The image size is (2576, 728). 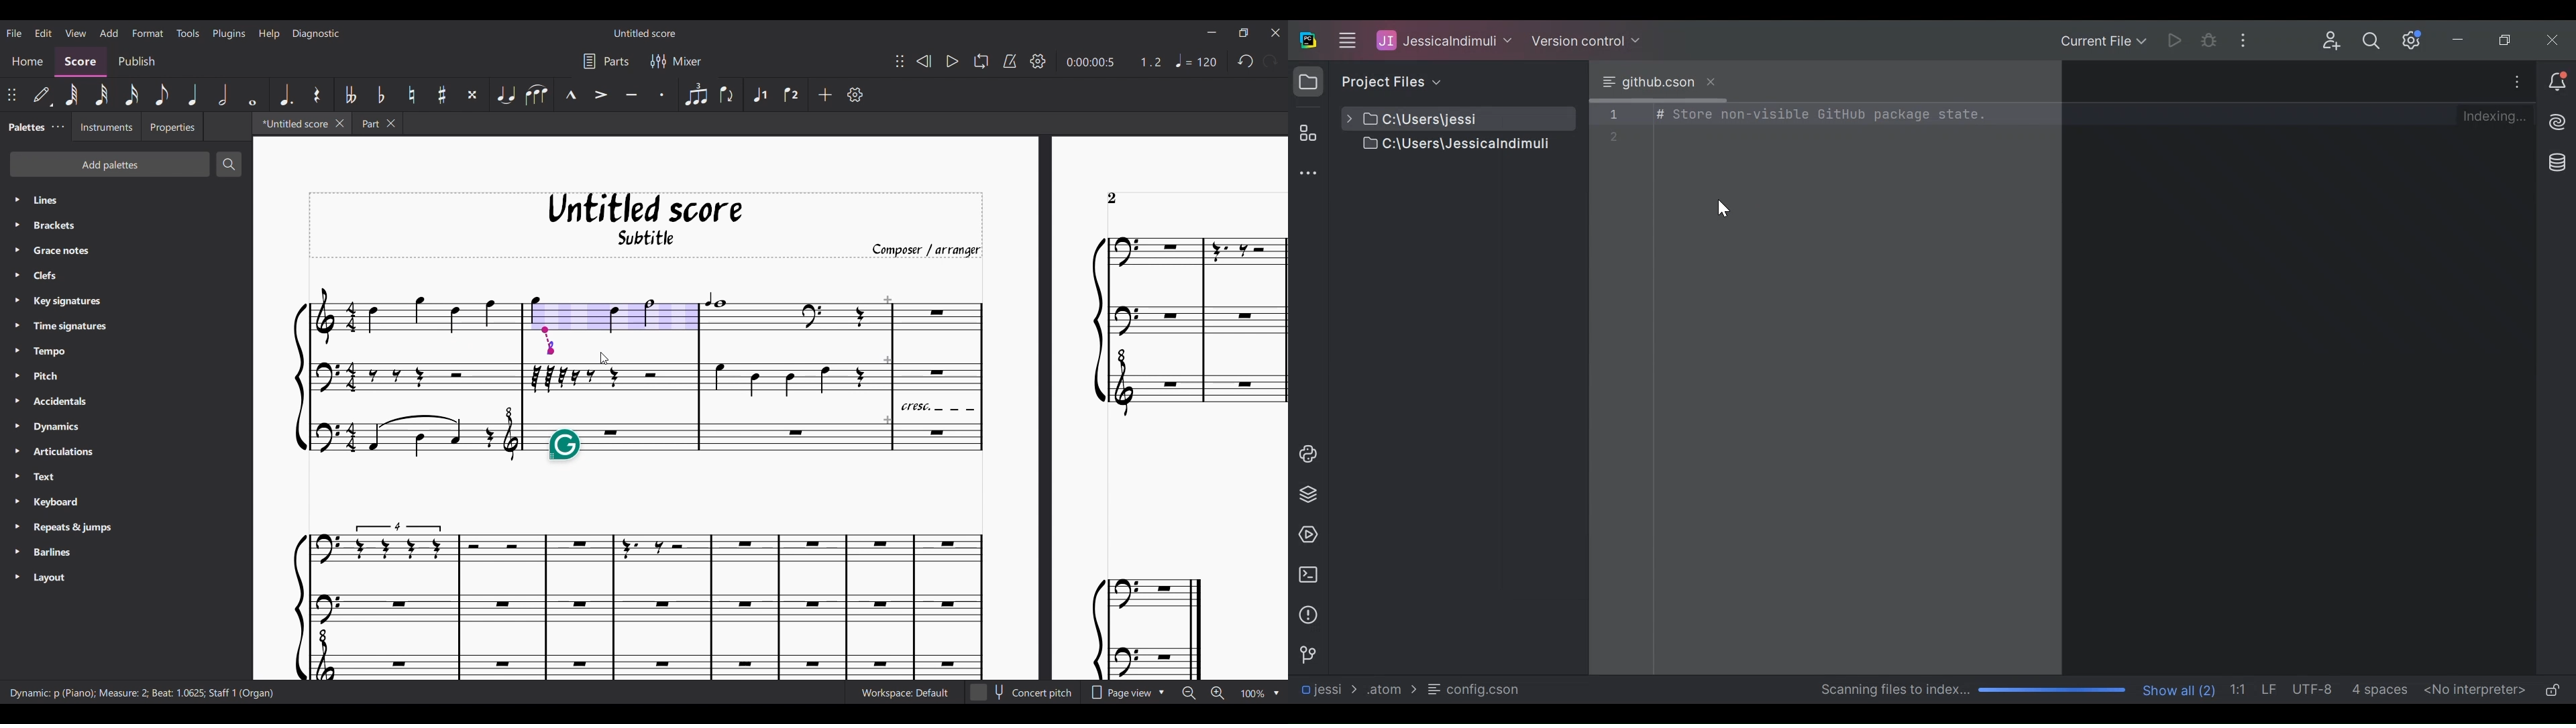 What do you see at coordinates (604, 358) in the screenshot?
I see `Cursor position unchanged` at bounding box center [604, 358].